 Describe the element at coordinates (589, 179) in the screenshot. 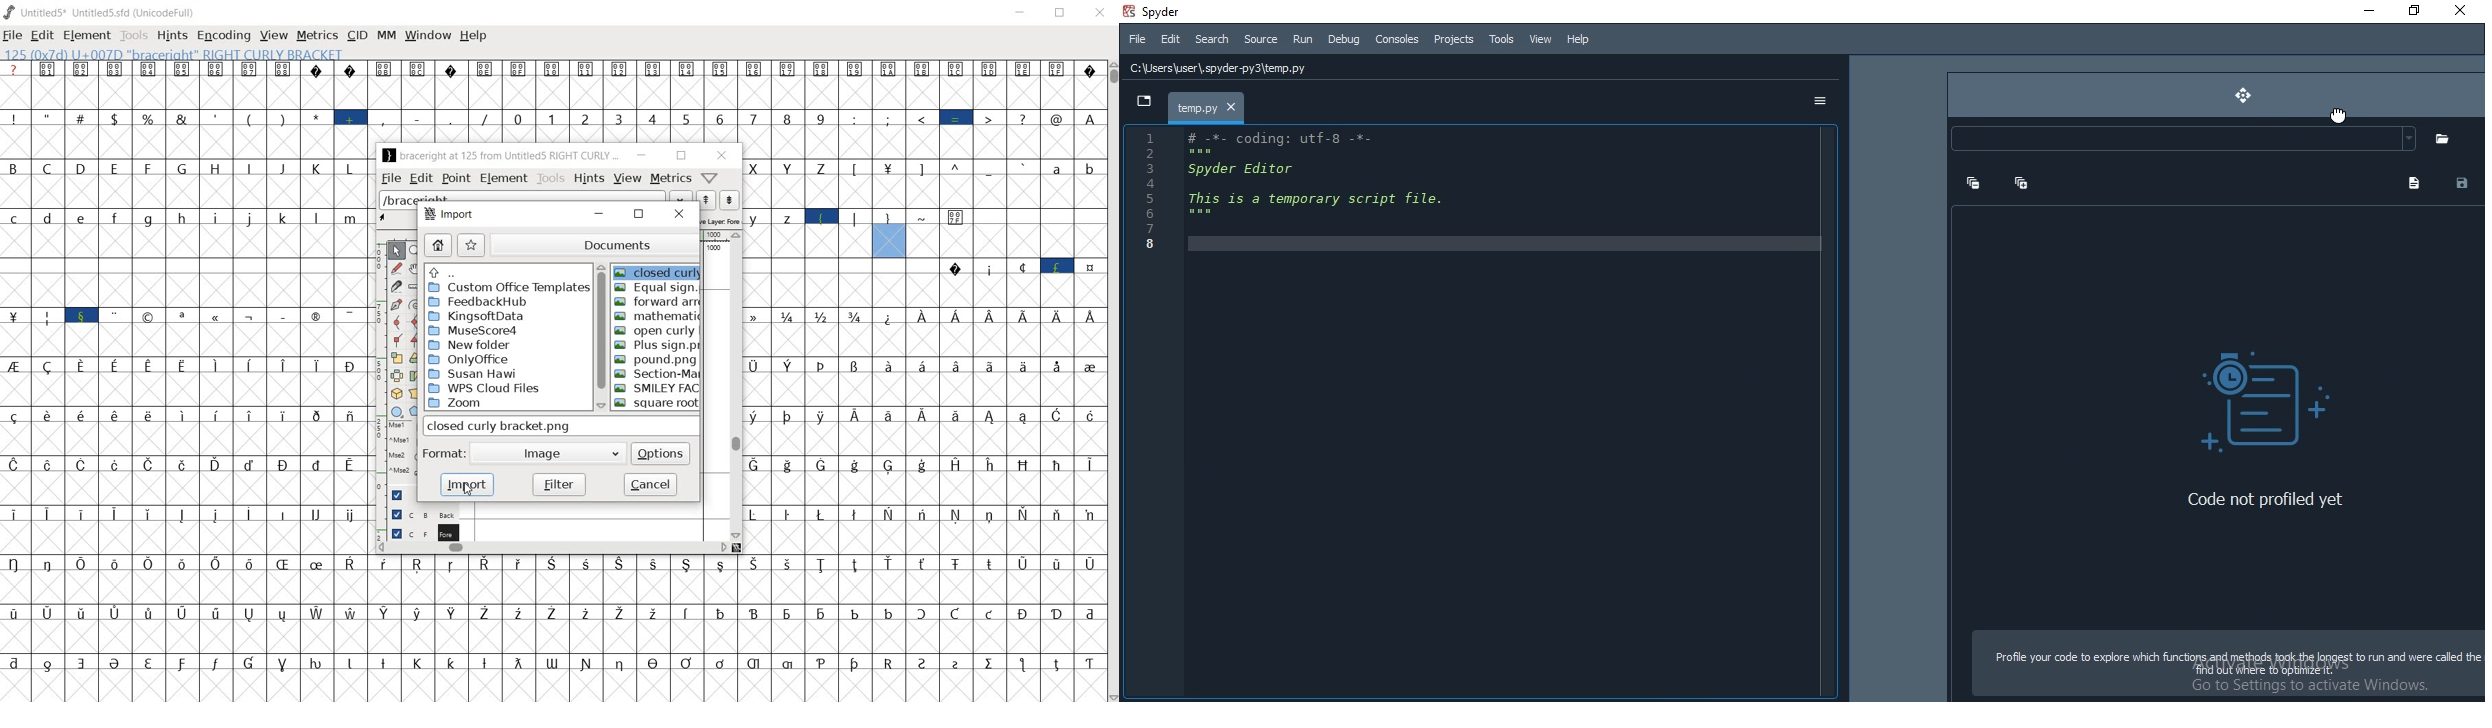

I see `hints` at that location.